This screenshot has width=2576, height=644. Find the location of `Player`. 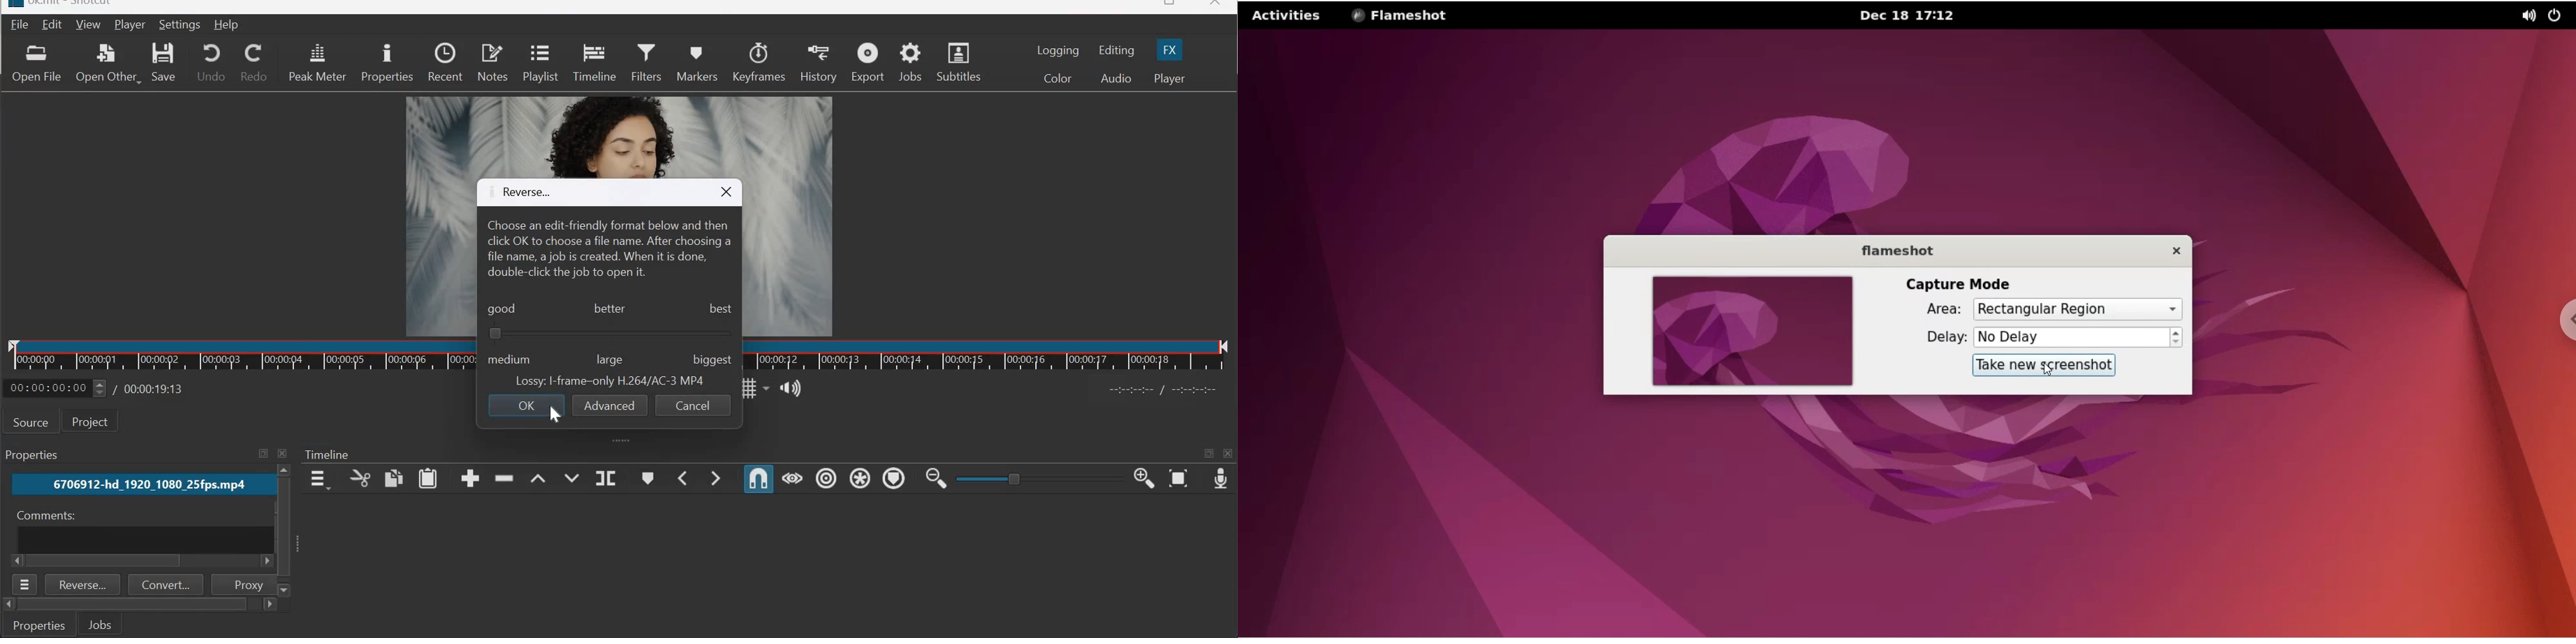

Player is located at coordinates (1170, 79).